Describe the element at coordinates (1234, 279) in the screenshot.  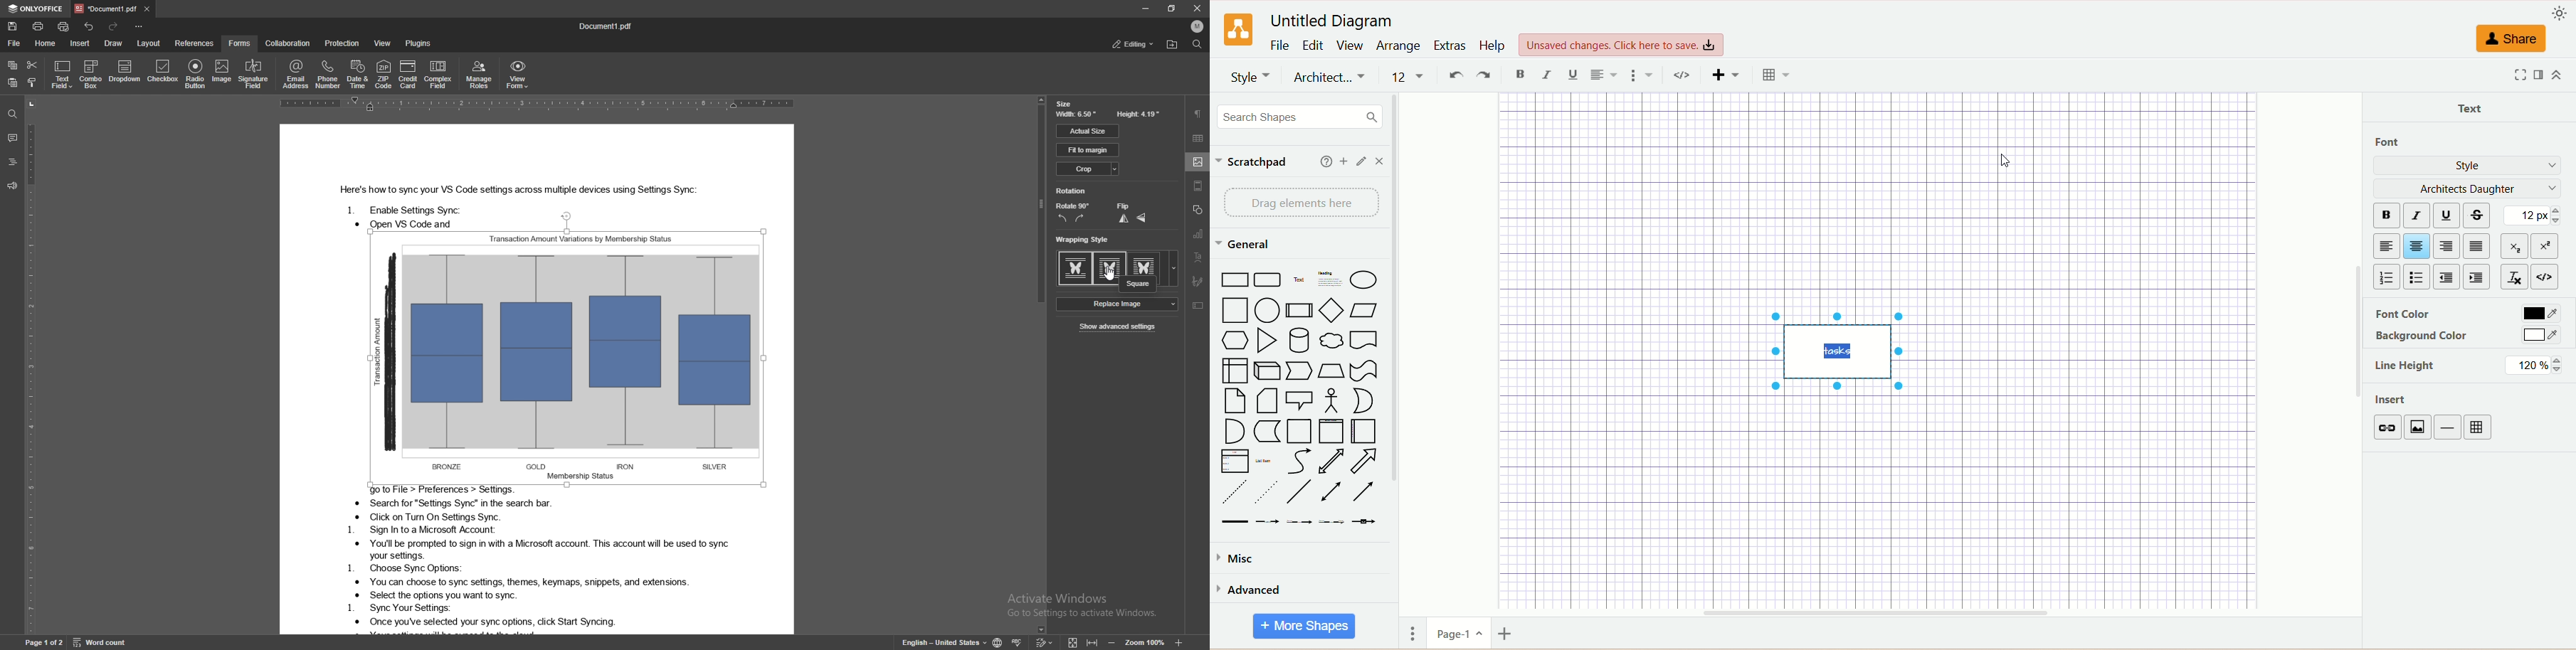
I see `Rectangle` at that location.